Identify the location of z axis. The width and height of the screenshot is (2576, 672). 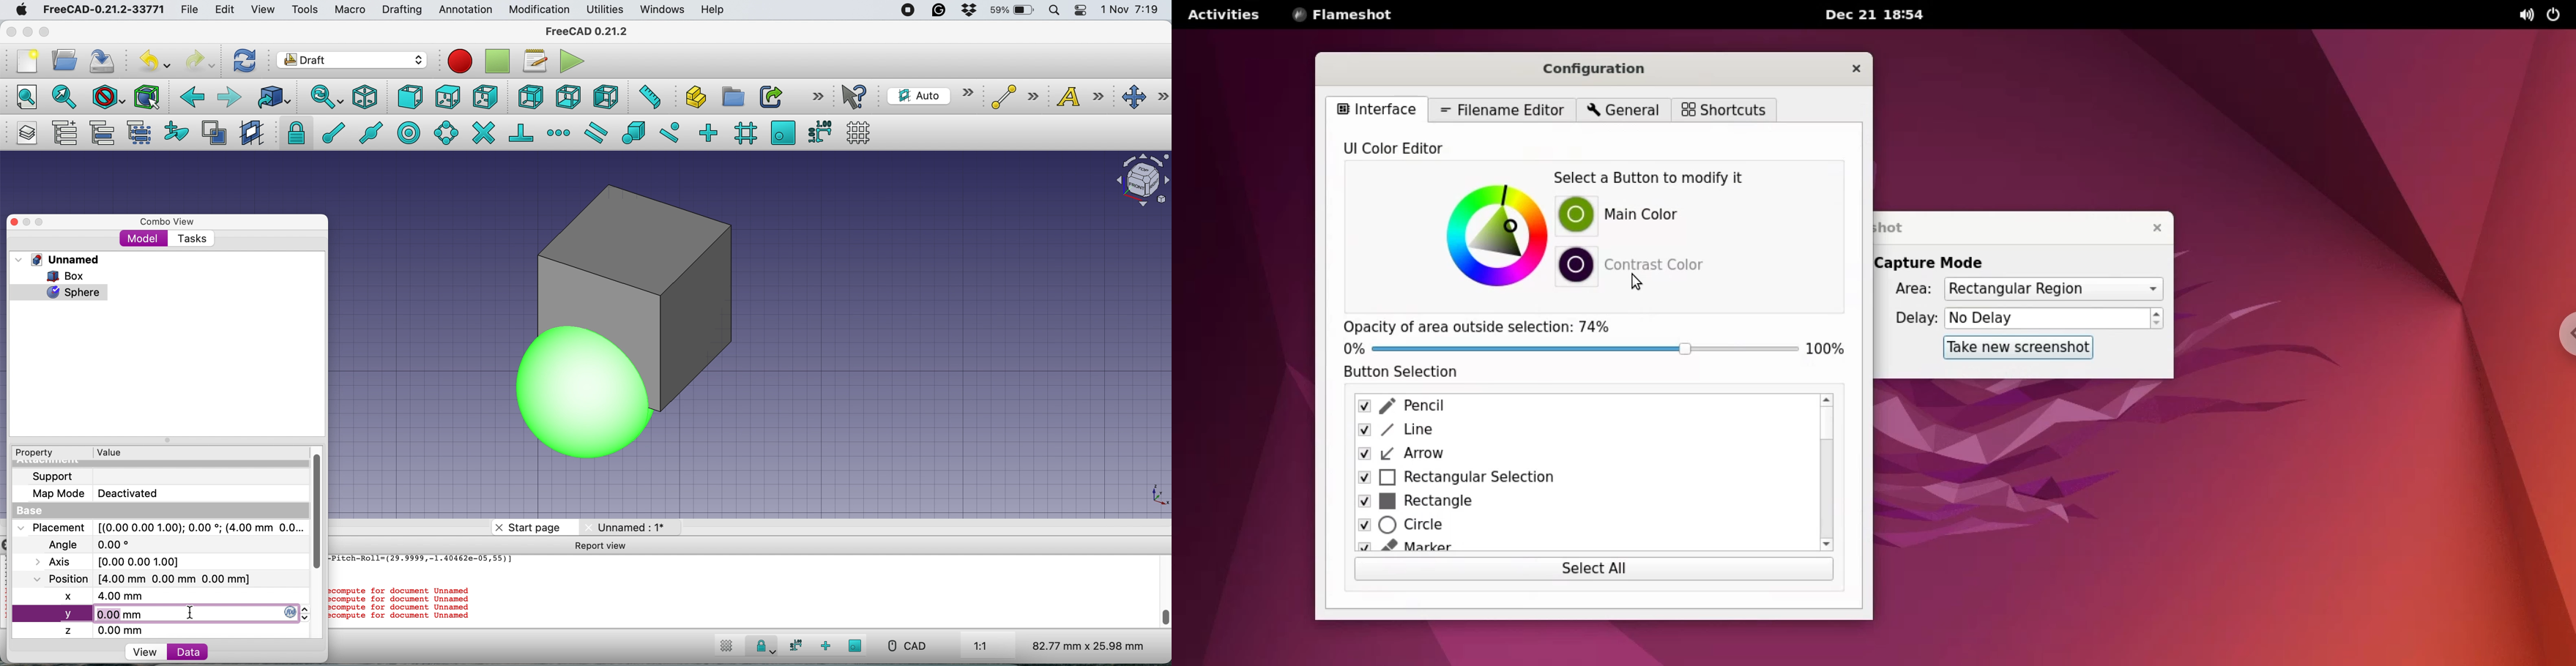
(110, 630).